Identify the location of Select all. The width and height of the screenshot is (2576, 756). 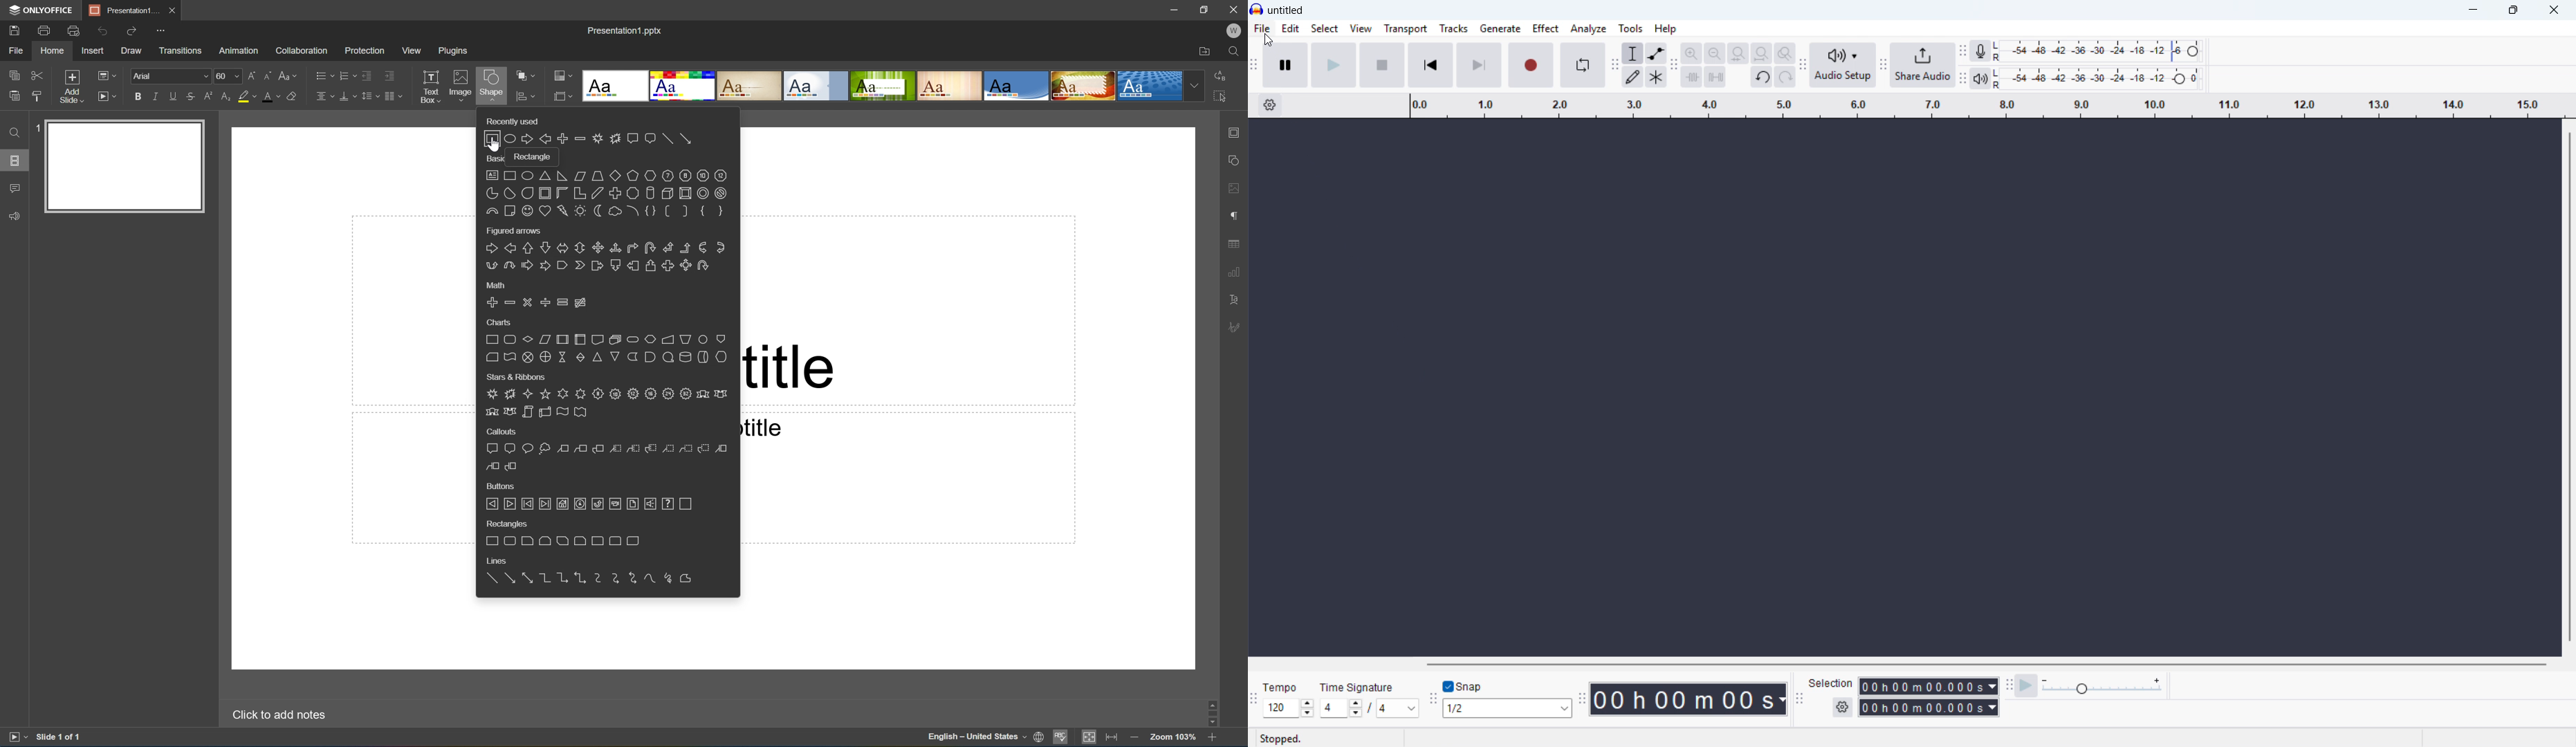
(1222, 99).